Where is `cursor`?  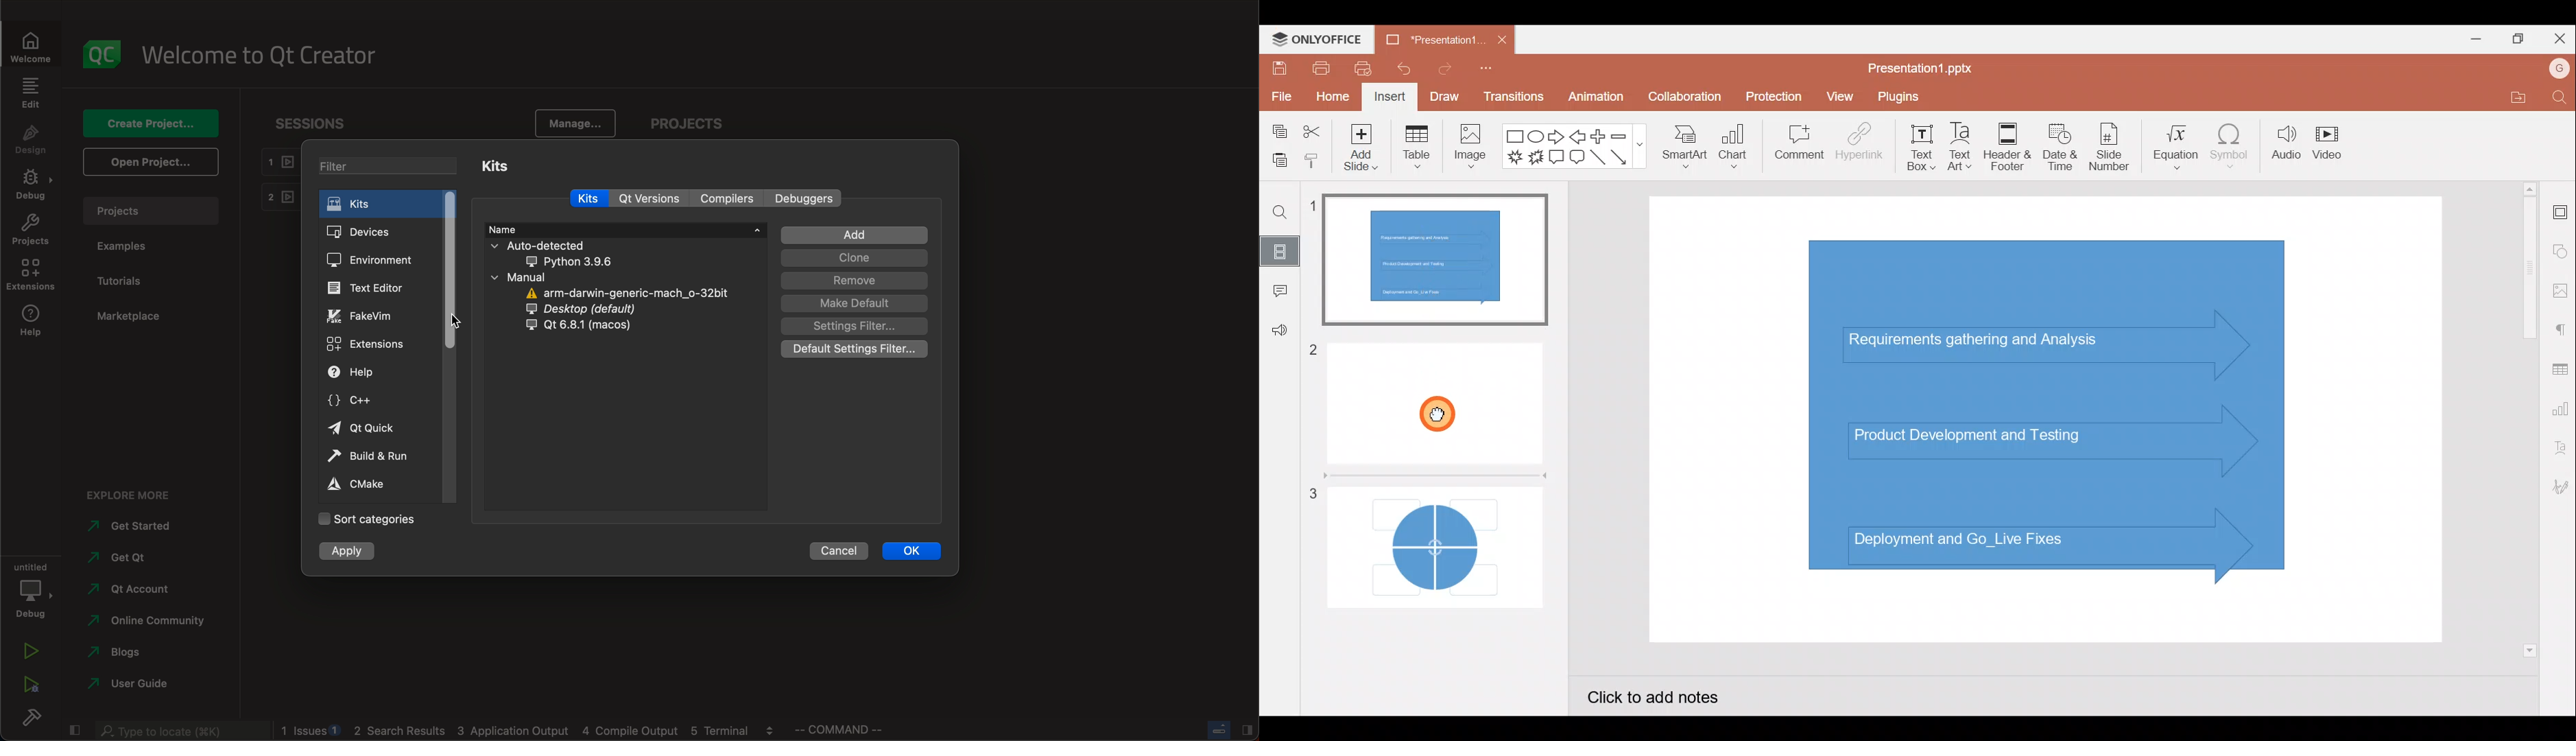 cursor is located at coordinates (455, 319).